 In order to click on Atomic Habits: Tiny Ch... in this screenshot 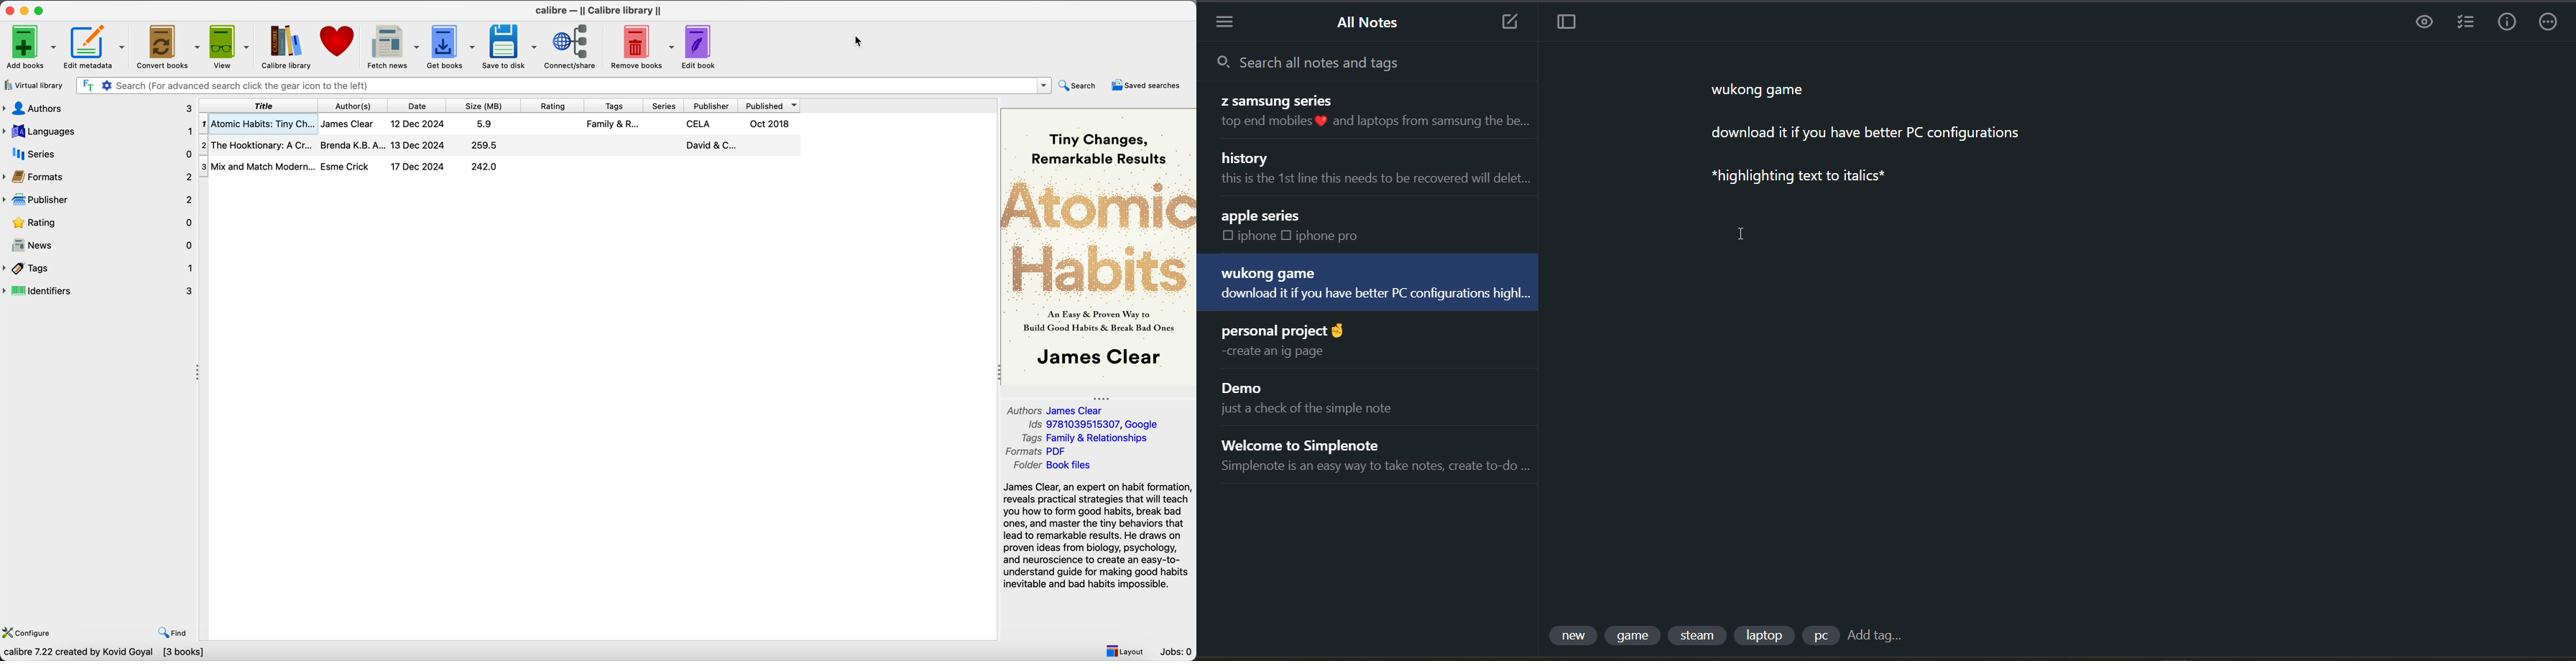, I will do `click(257, 125)`.